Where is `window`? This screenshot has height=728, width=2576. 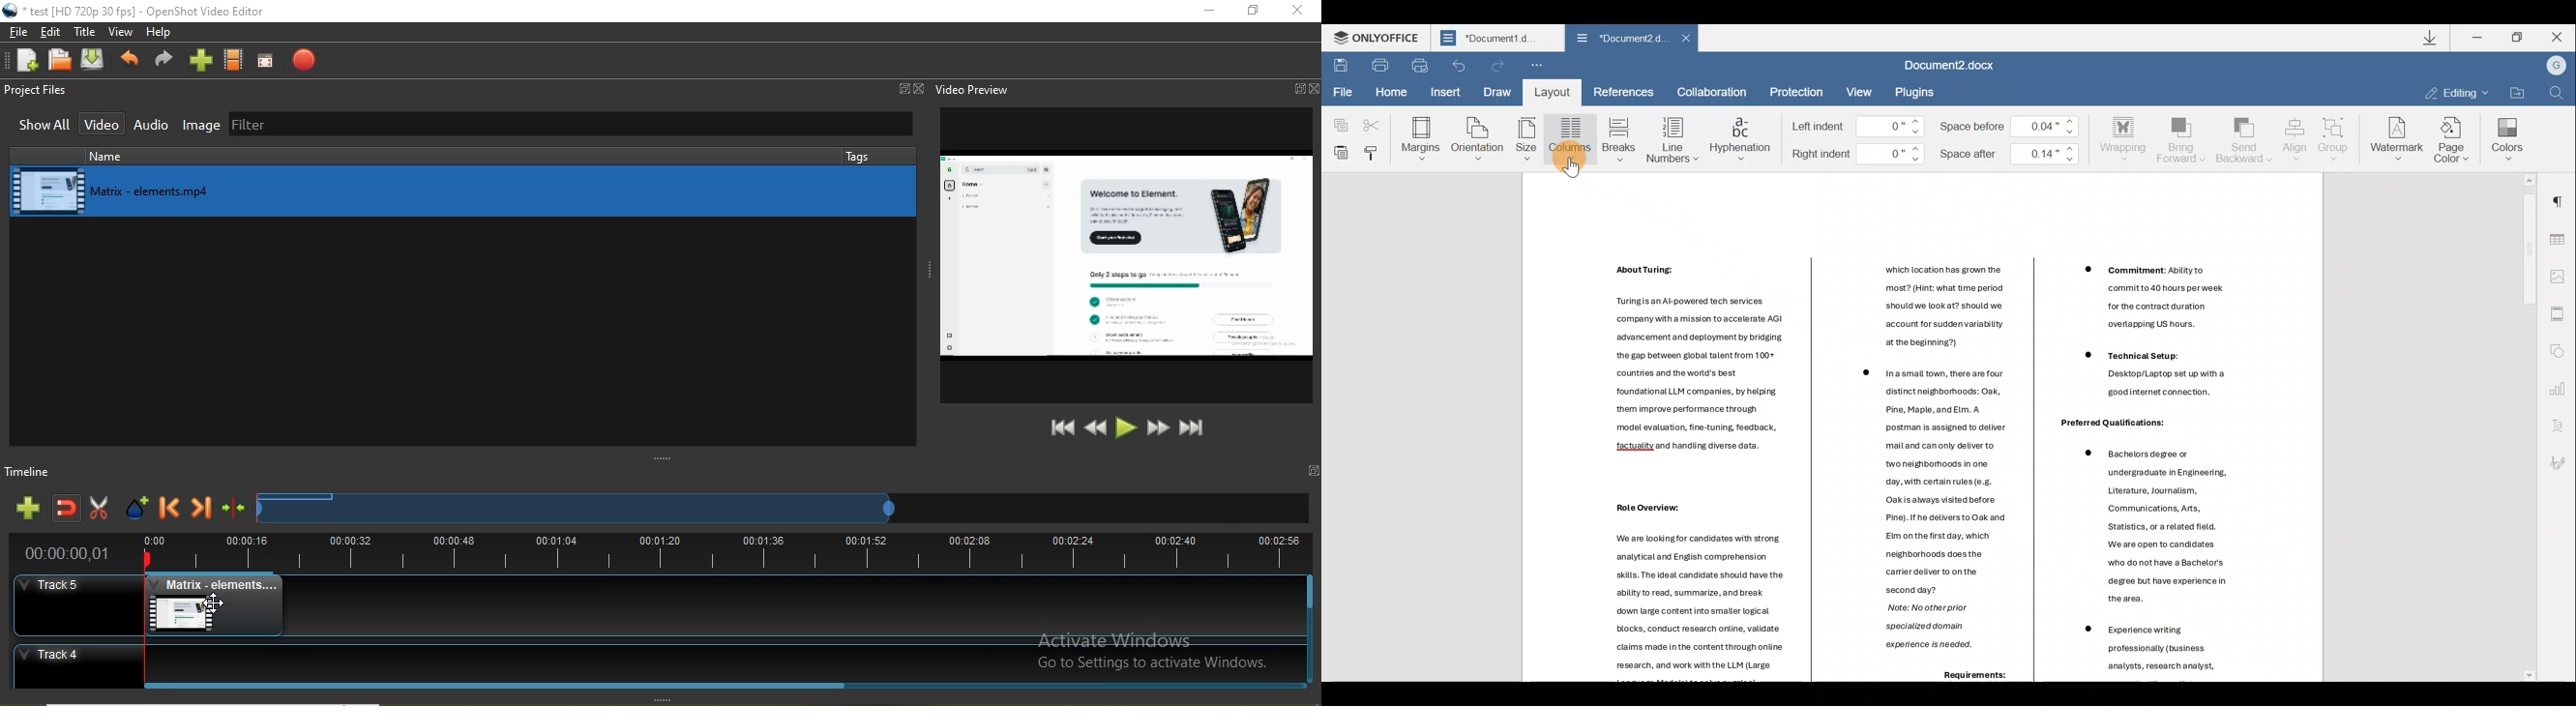 window is located at coordinates (1313, 471).